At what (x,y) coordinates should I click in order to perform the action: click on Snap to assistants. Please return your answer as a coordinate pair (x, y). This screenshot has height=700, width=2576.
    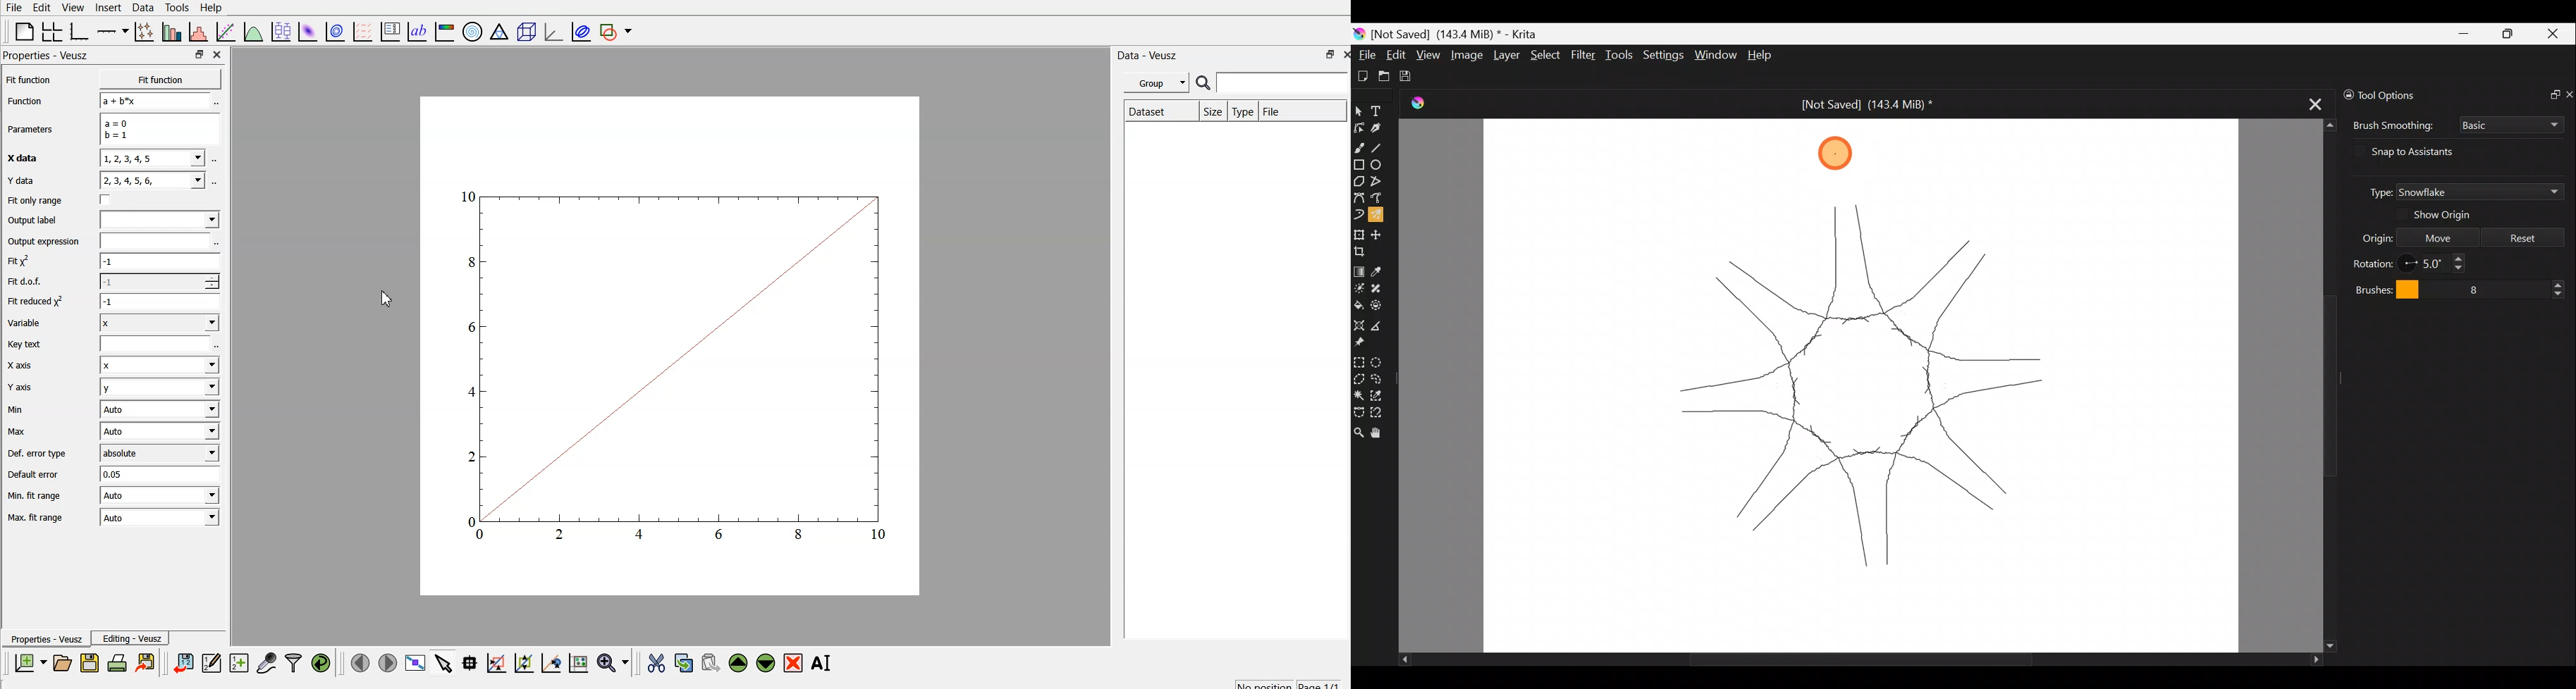
    Looking at the image, I should click on (2424, 151).